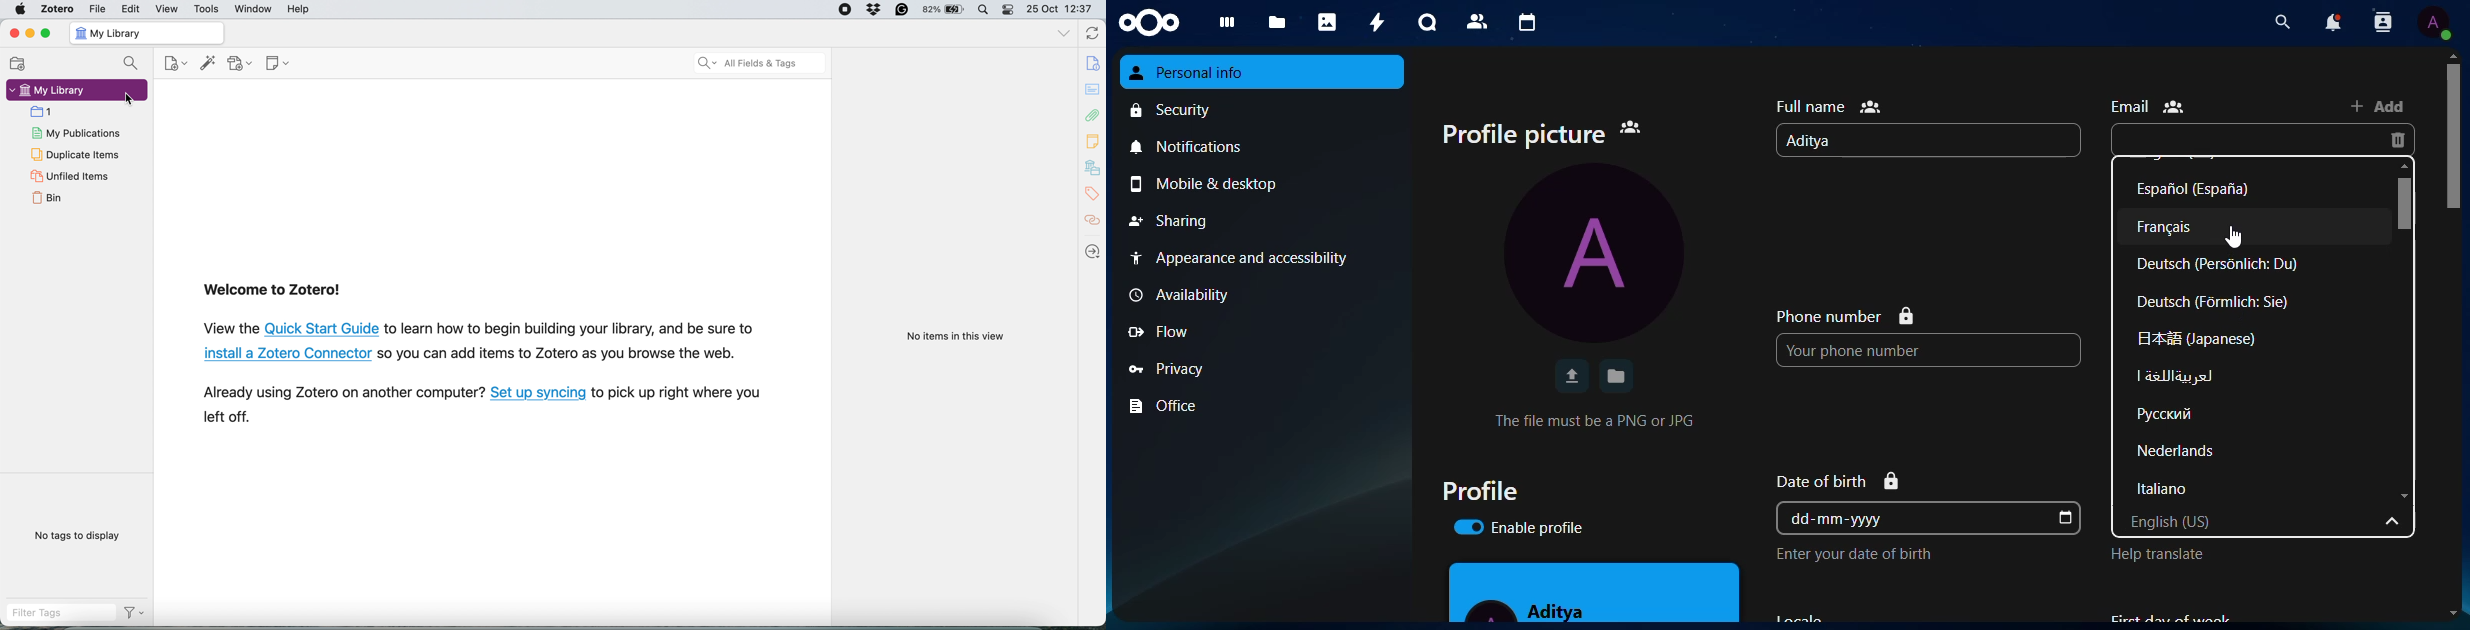  Describe the element at coordinates (2217, 520) in the screenshot. I see `english` at that location.